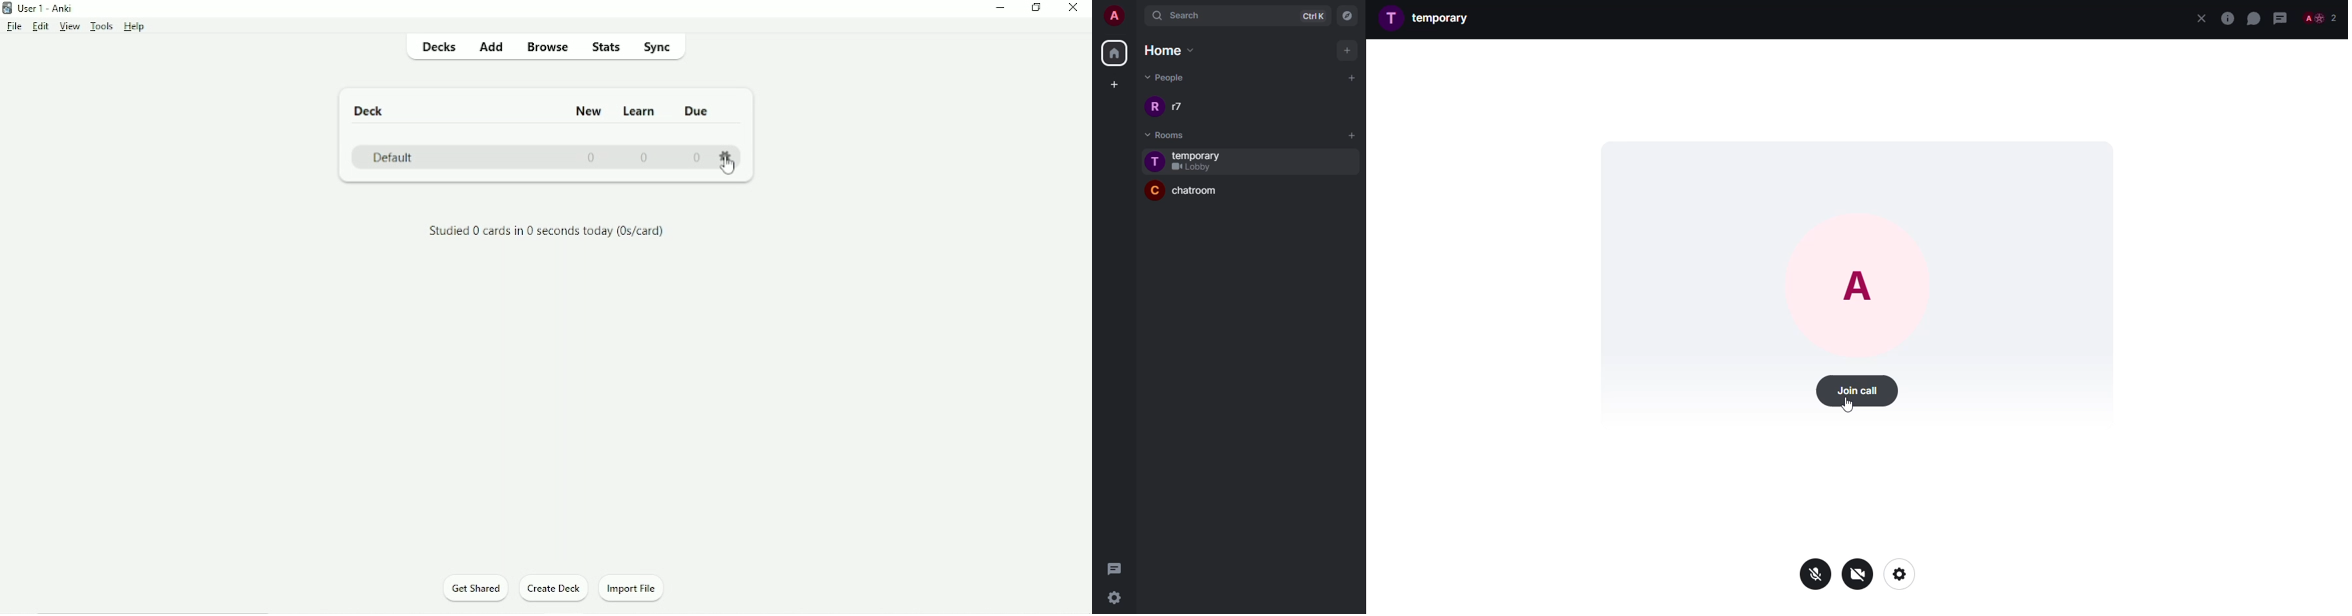  Describe the element at coordinates (639, 110) in the screenshot. I see `Learn` at that location.